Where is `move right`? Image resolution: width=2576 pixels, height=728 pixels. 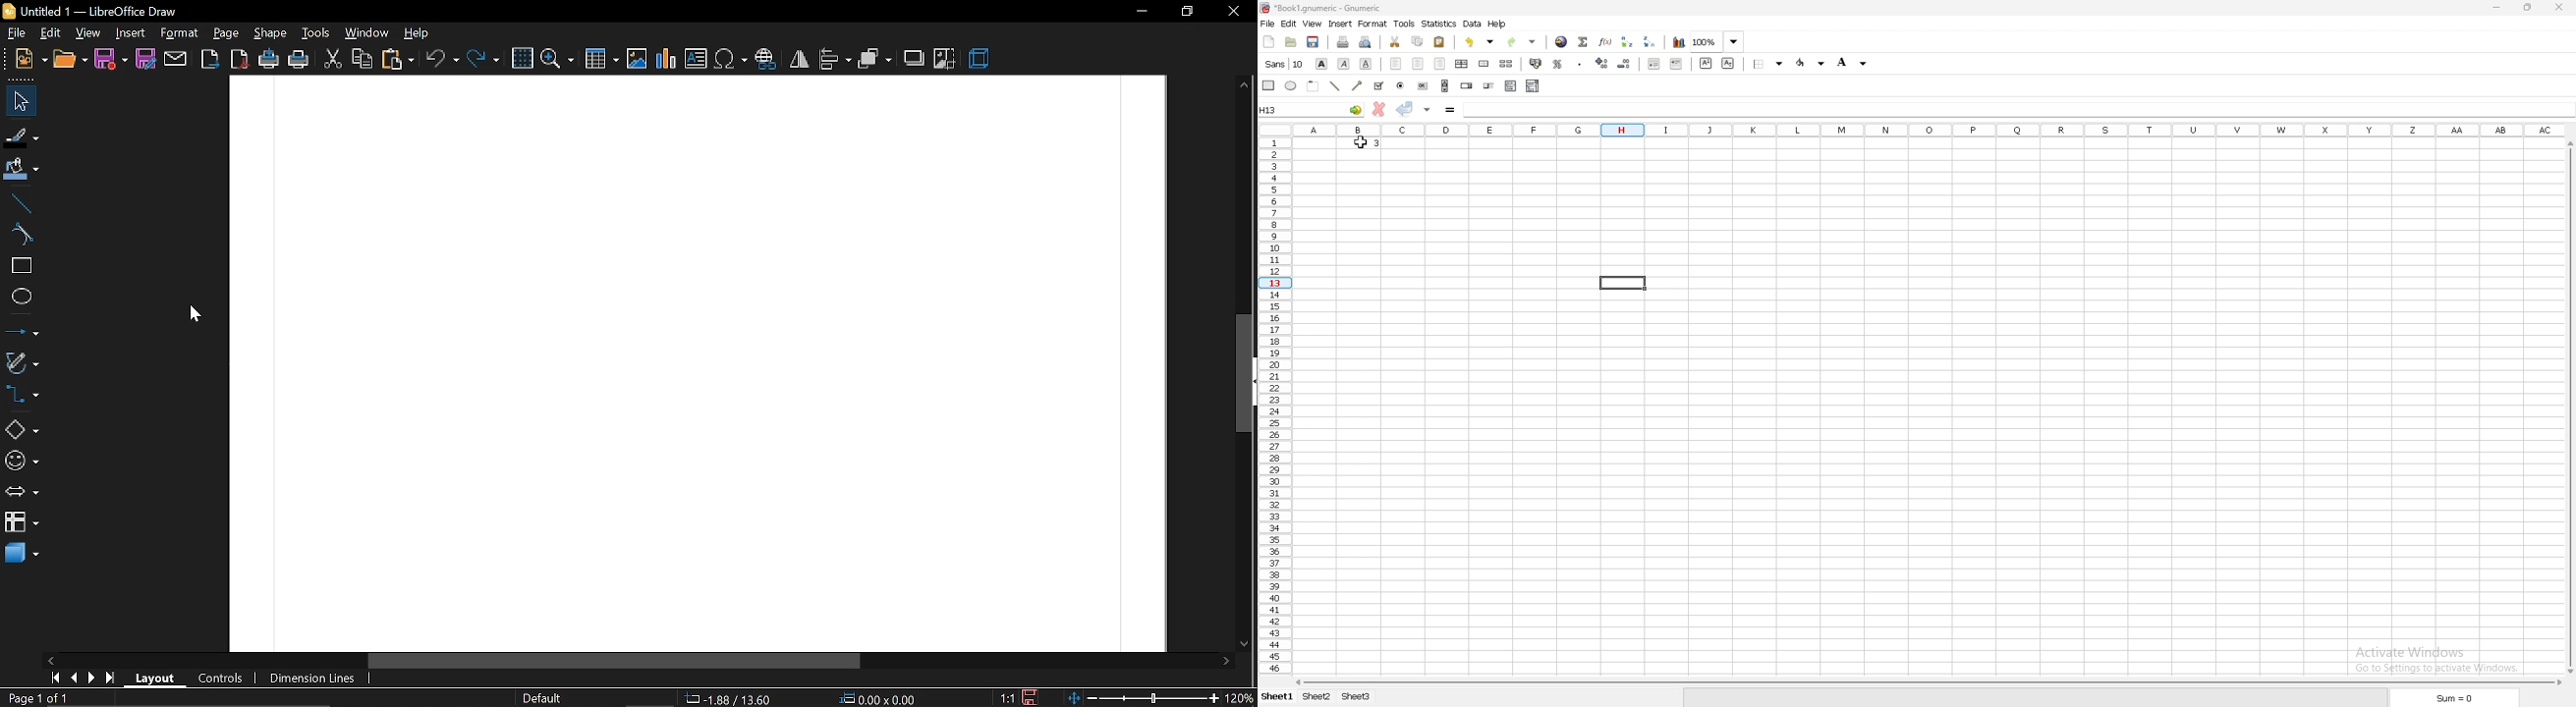
move right is located at coordinates (1226, 664).